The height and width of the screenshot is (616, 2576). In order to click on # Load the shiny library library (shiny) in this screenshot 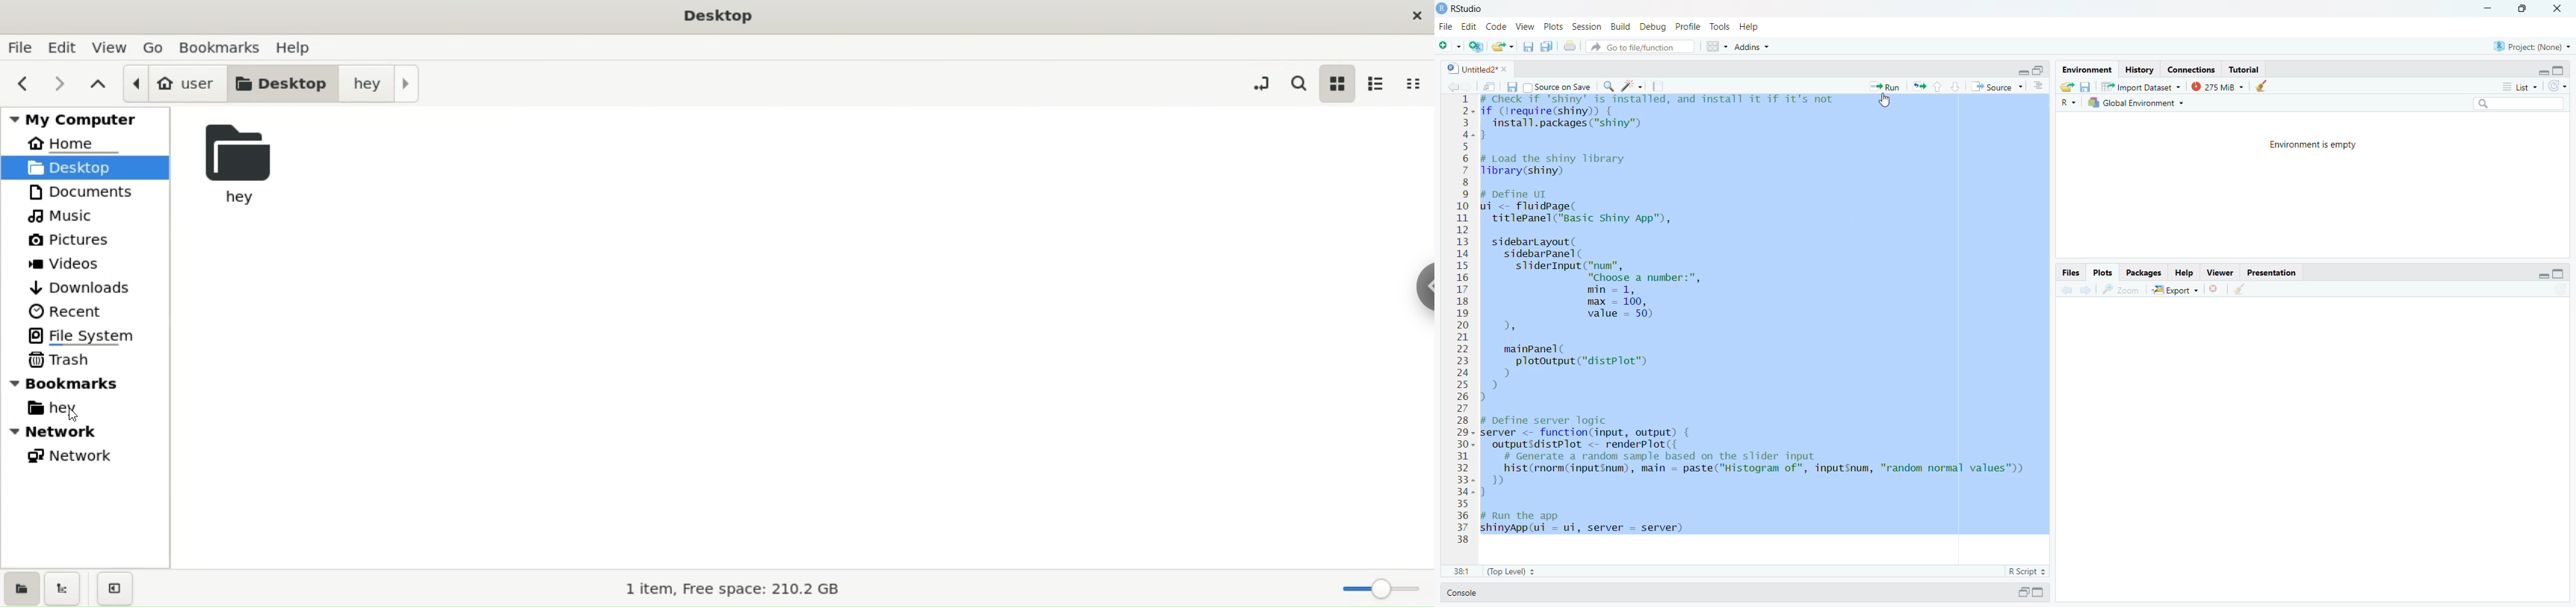, I will do `click(1563, 165)`.